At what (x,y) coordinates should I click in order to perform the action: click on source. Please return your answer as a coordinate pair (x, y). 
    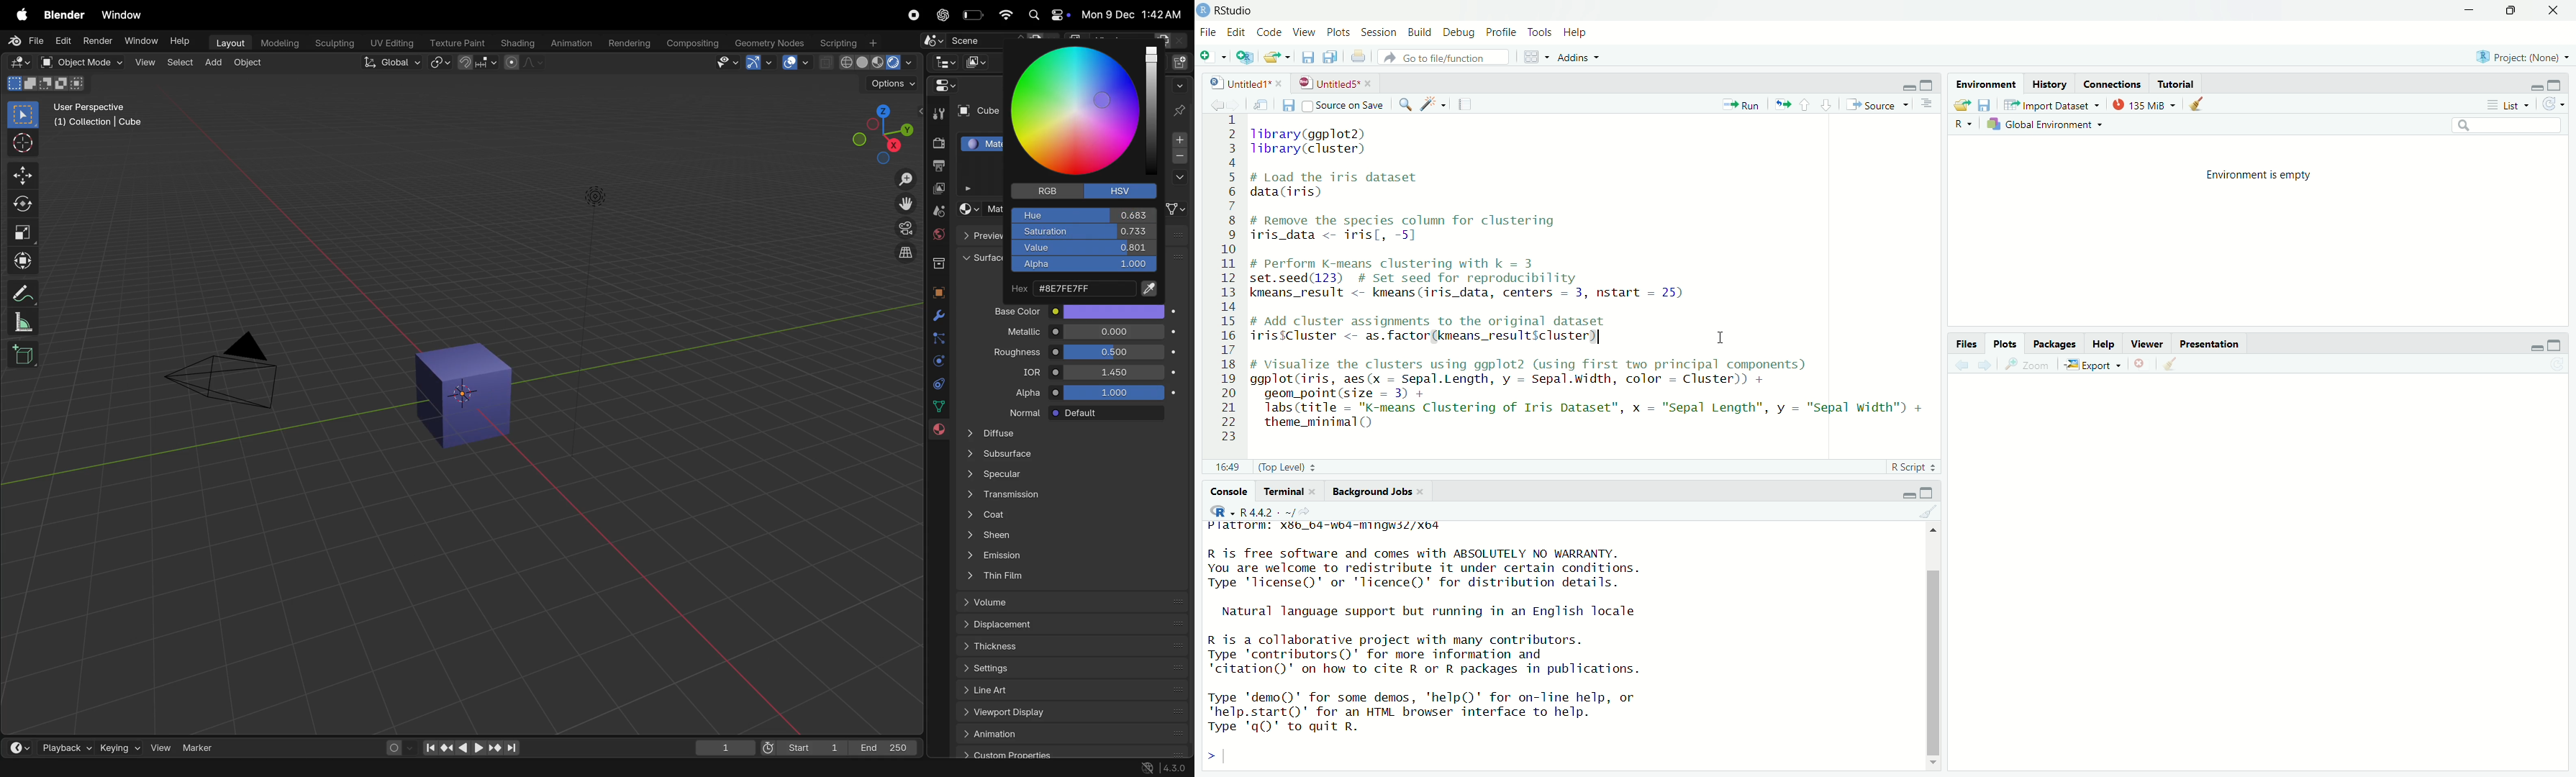
    Looking at the image, I should click on (1879, 104).